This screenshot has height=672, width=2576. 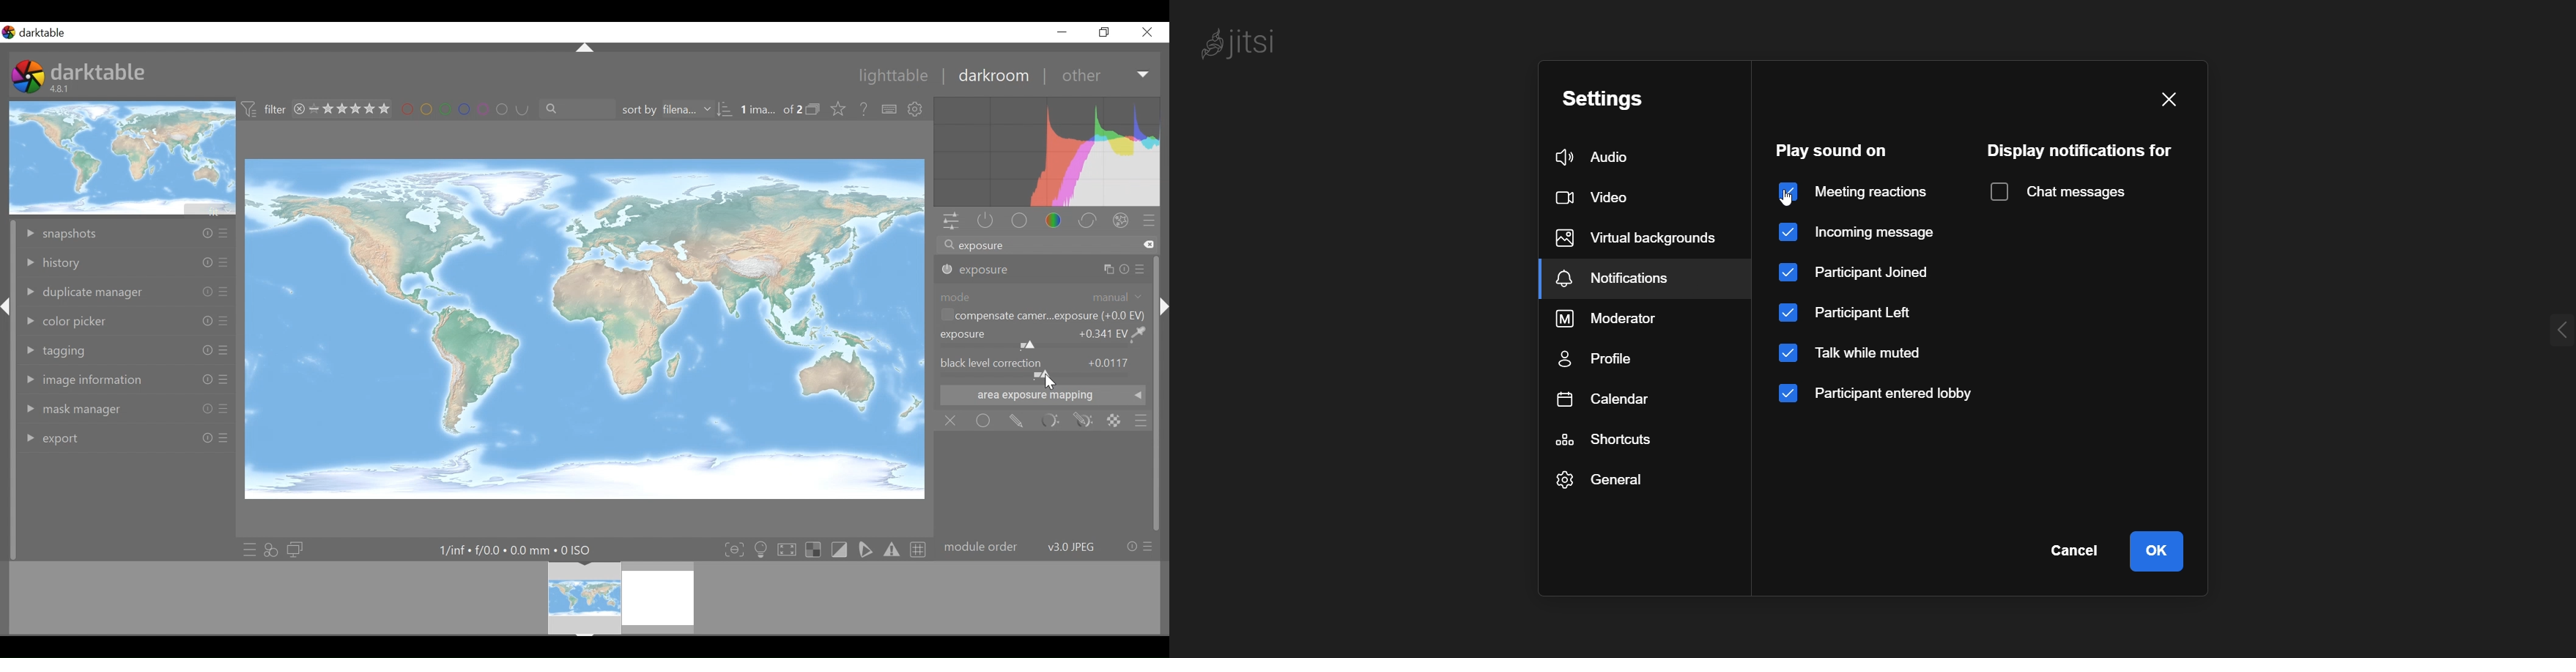 I want to click on range filtering, so click(x=339, y=110).